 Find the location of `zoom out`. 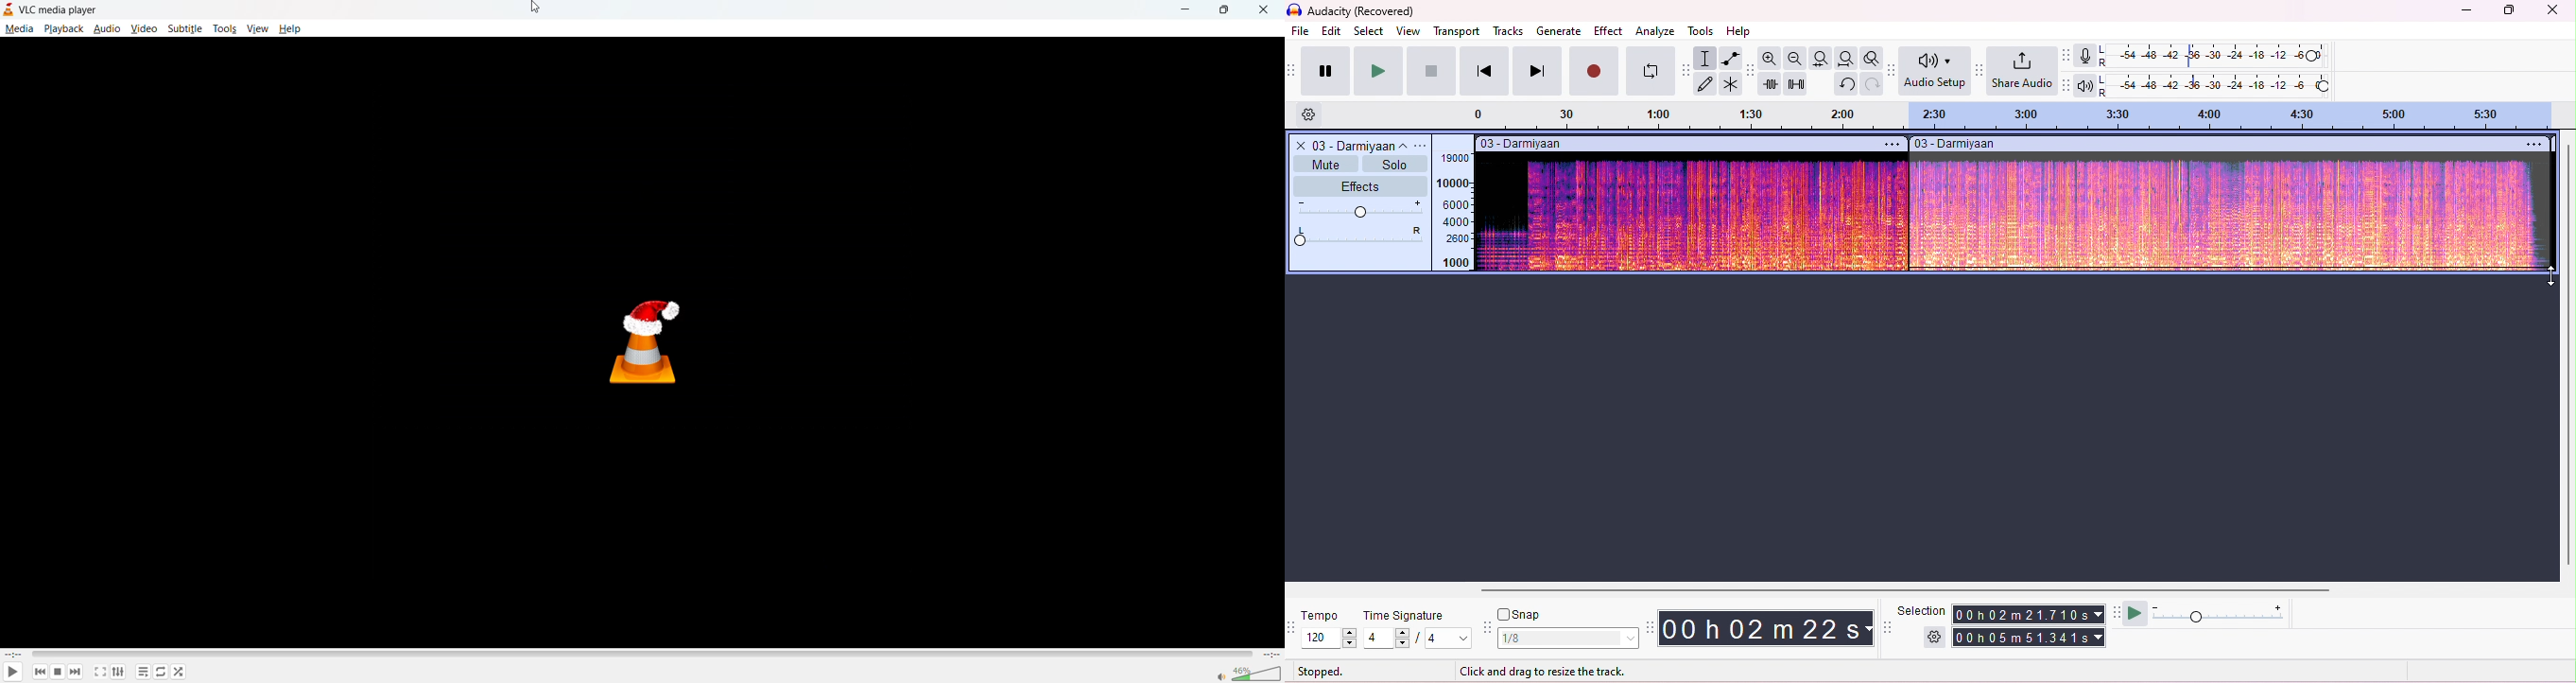

zoom out is located at coordinates (1796, 58).